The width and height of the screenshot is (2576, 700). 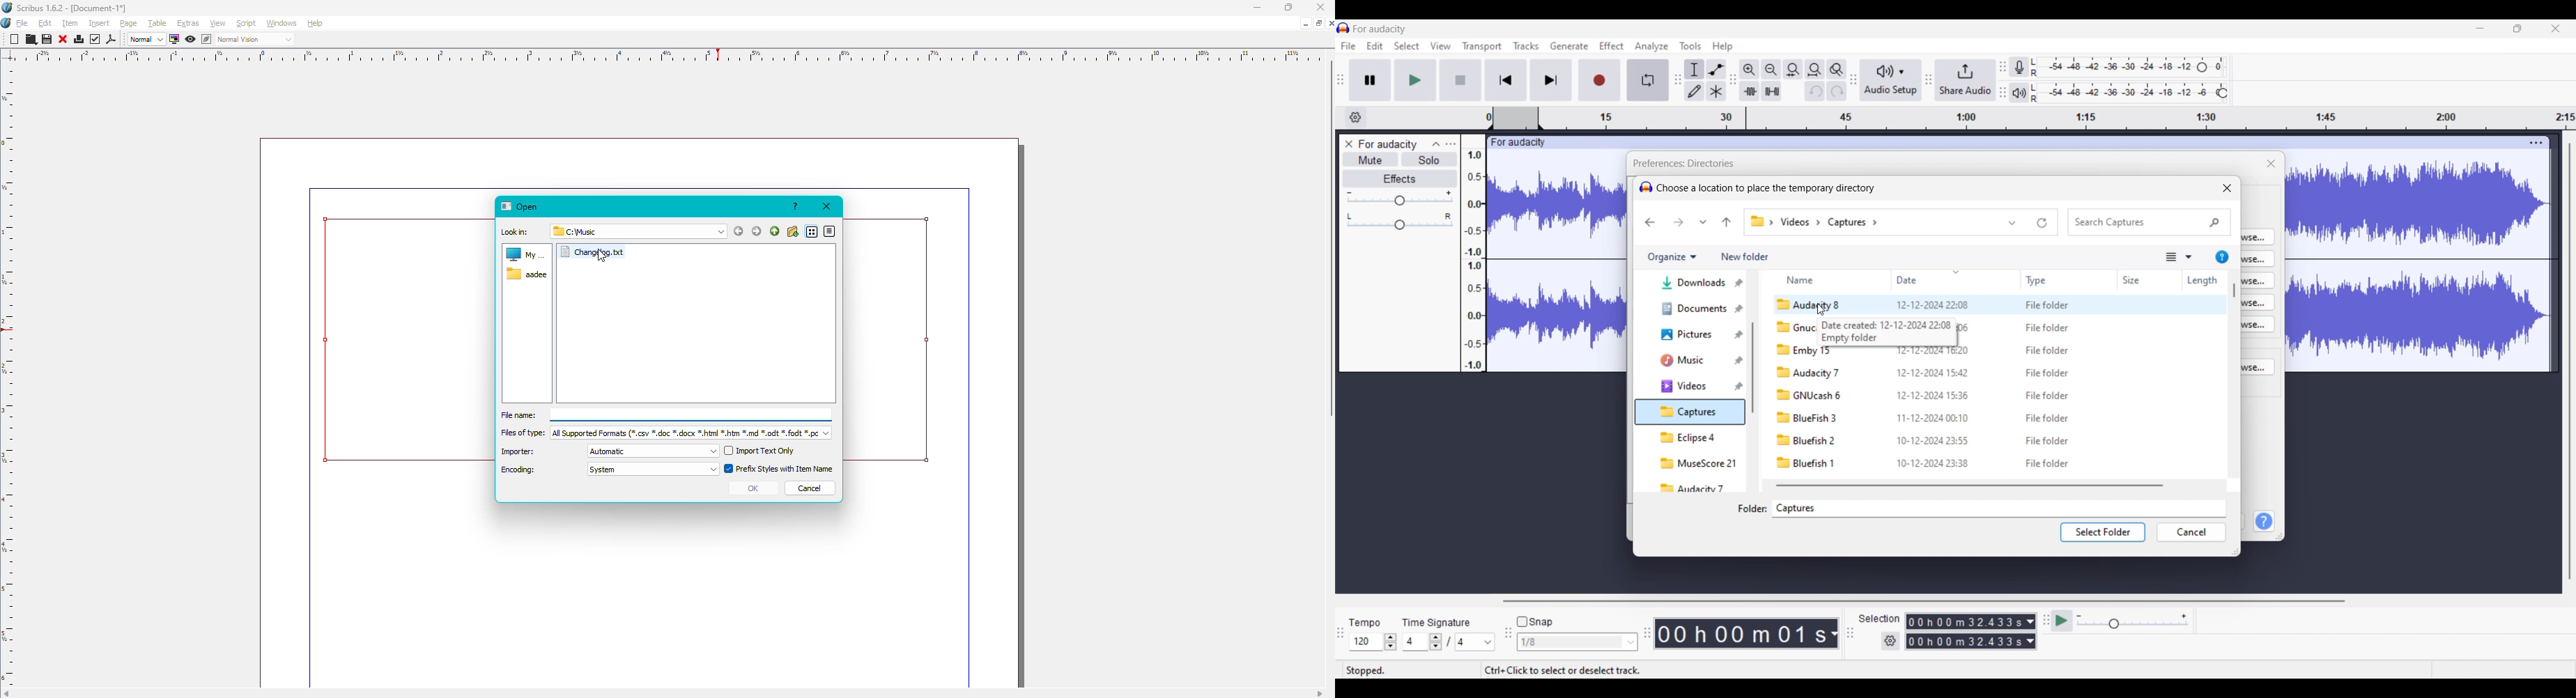 I want to click on Windows, so click(x=280, y=24).